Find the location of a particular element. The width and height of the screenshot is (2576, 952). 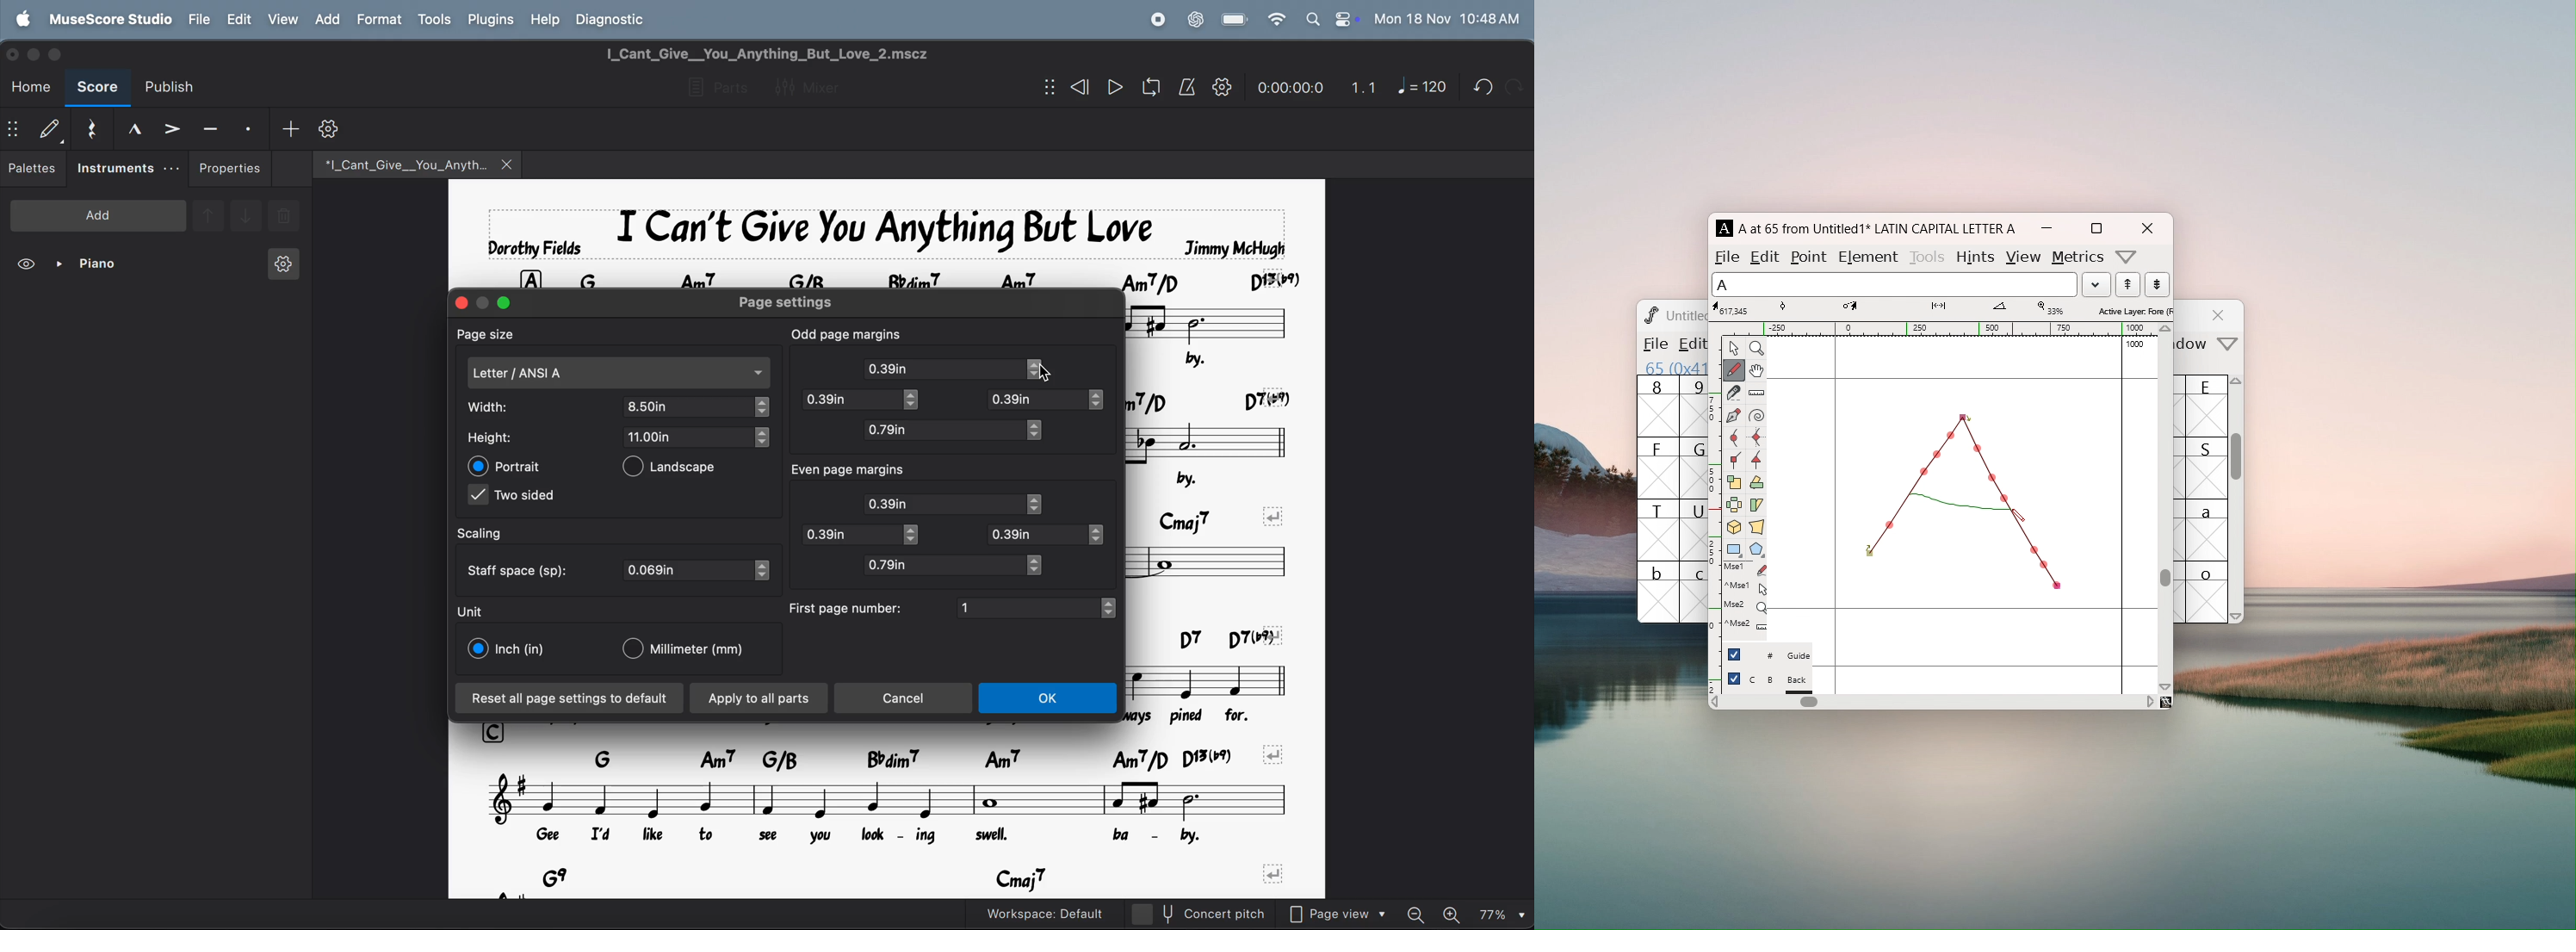

file name is located at coordinates (397, 163).